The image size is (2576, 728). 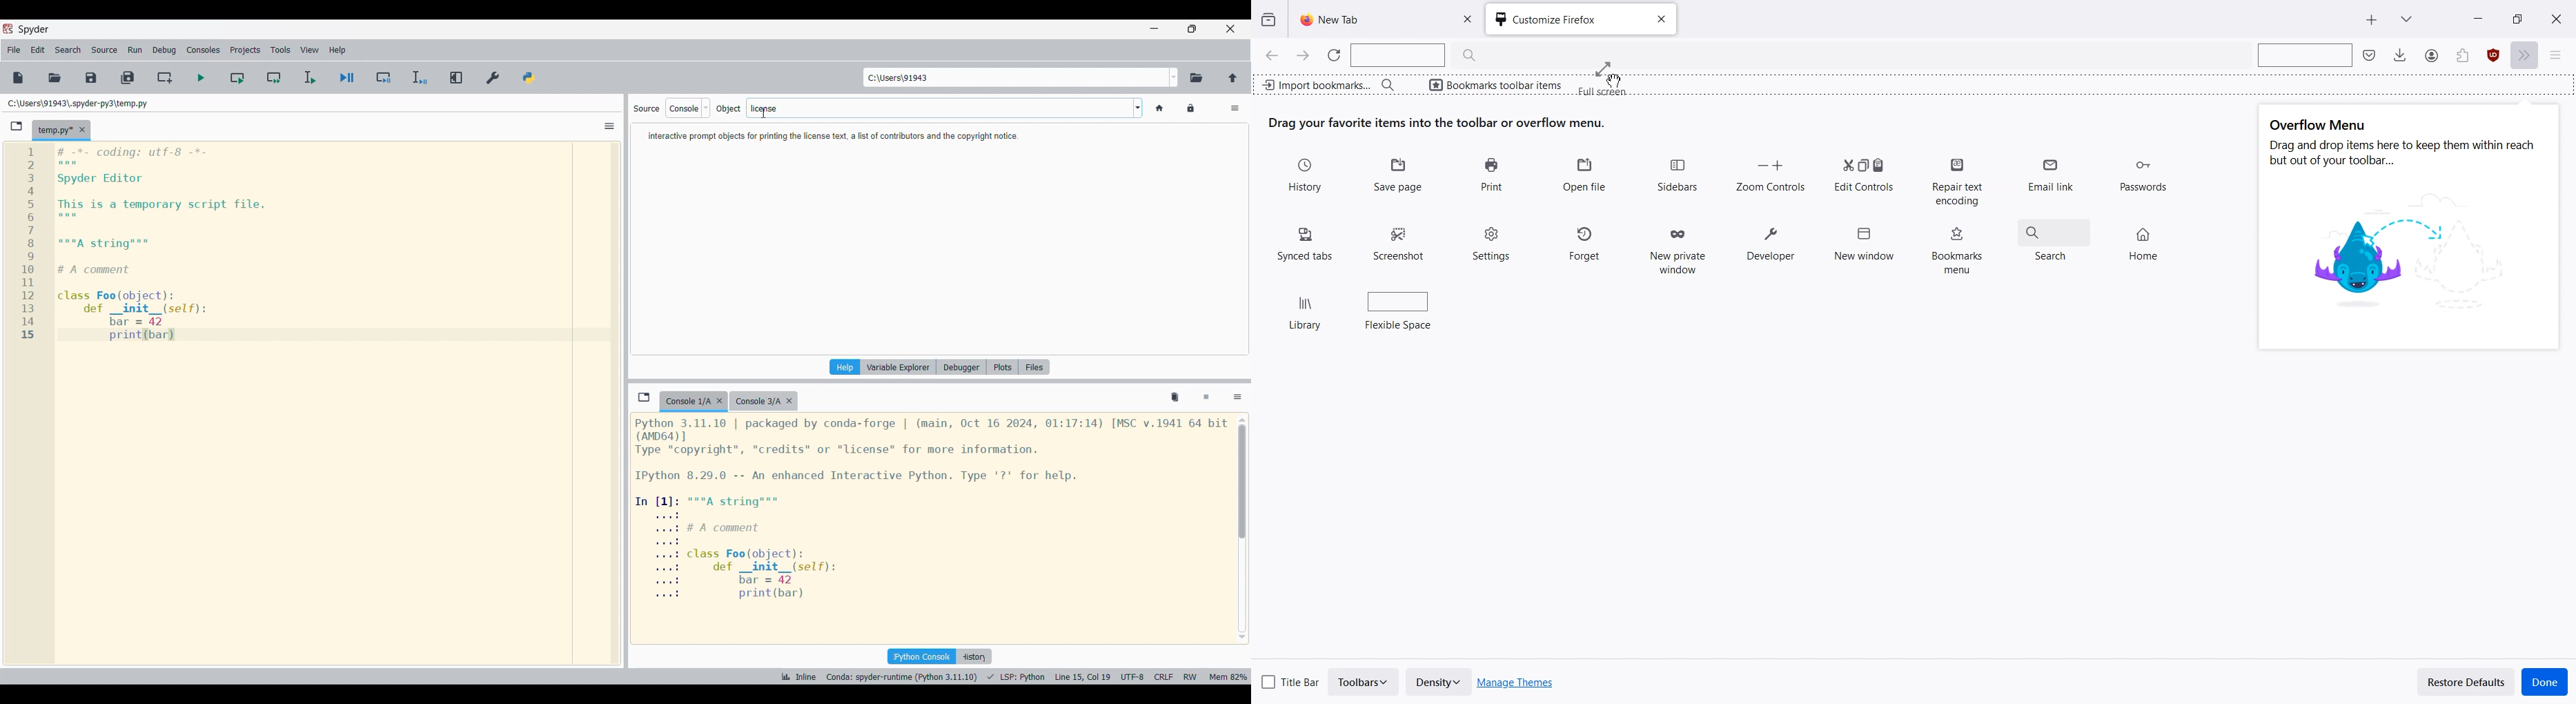 What do you see at coordinates (2556, 18) in the screenshot?
I see `Close` at bounding box center [2556, 18].